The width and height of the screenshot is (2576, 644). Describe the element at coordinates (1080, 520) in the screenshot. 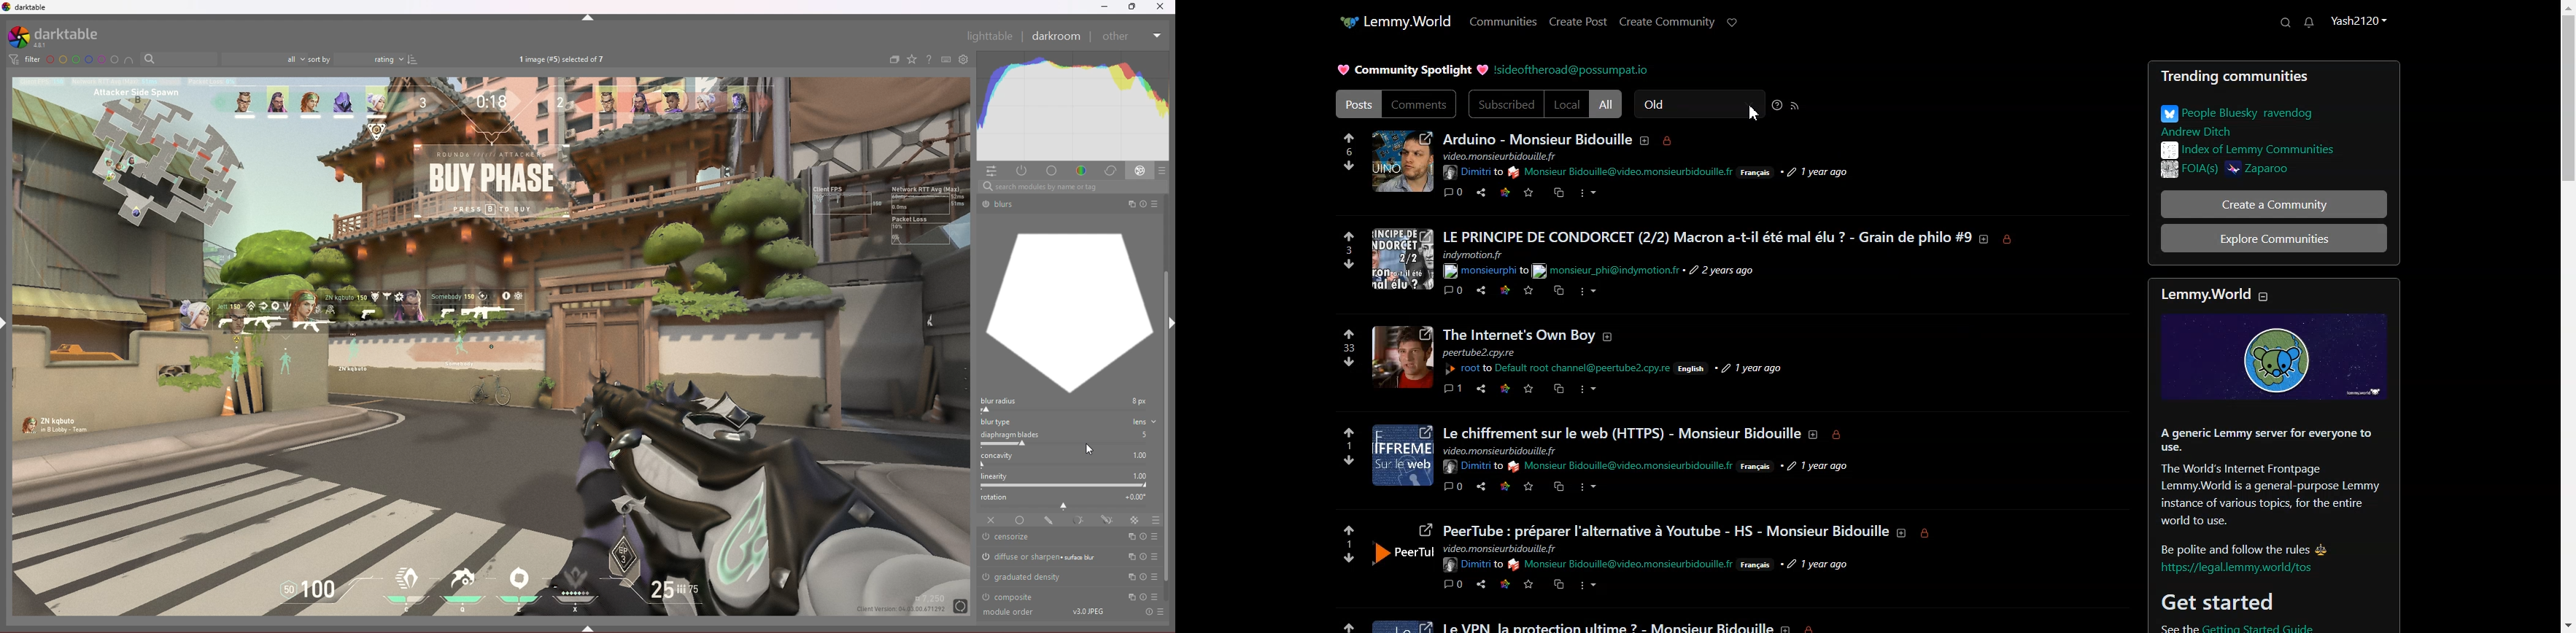

I see `parametric mask` at that location.